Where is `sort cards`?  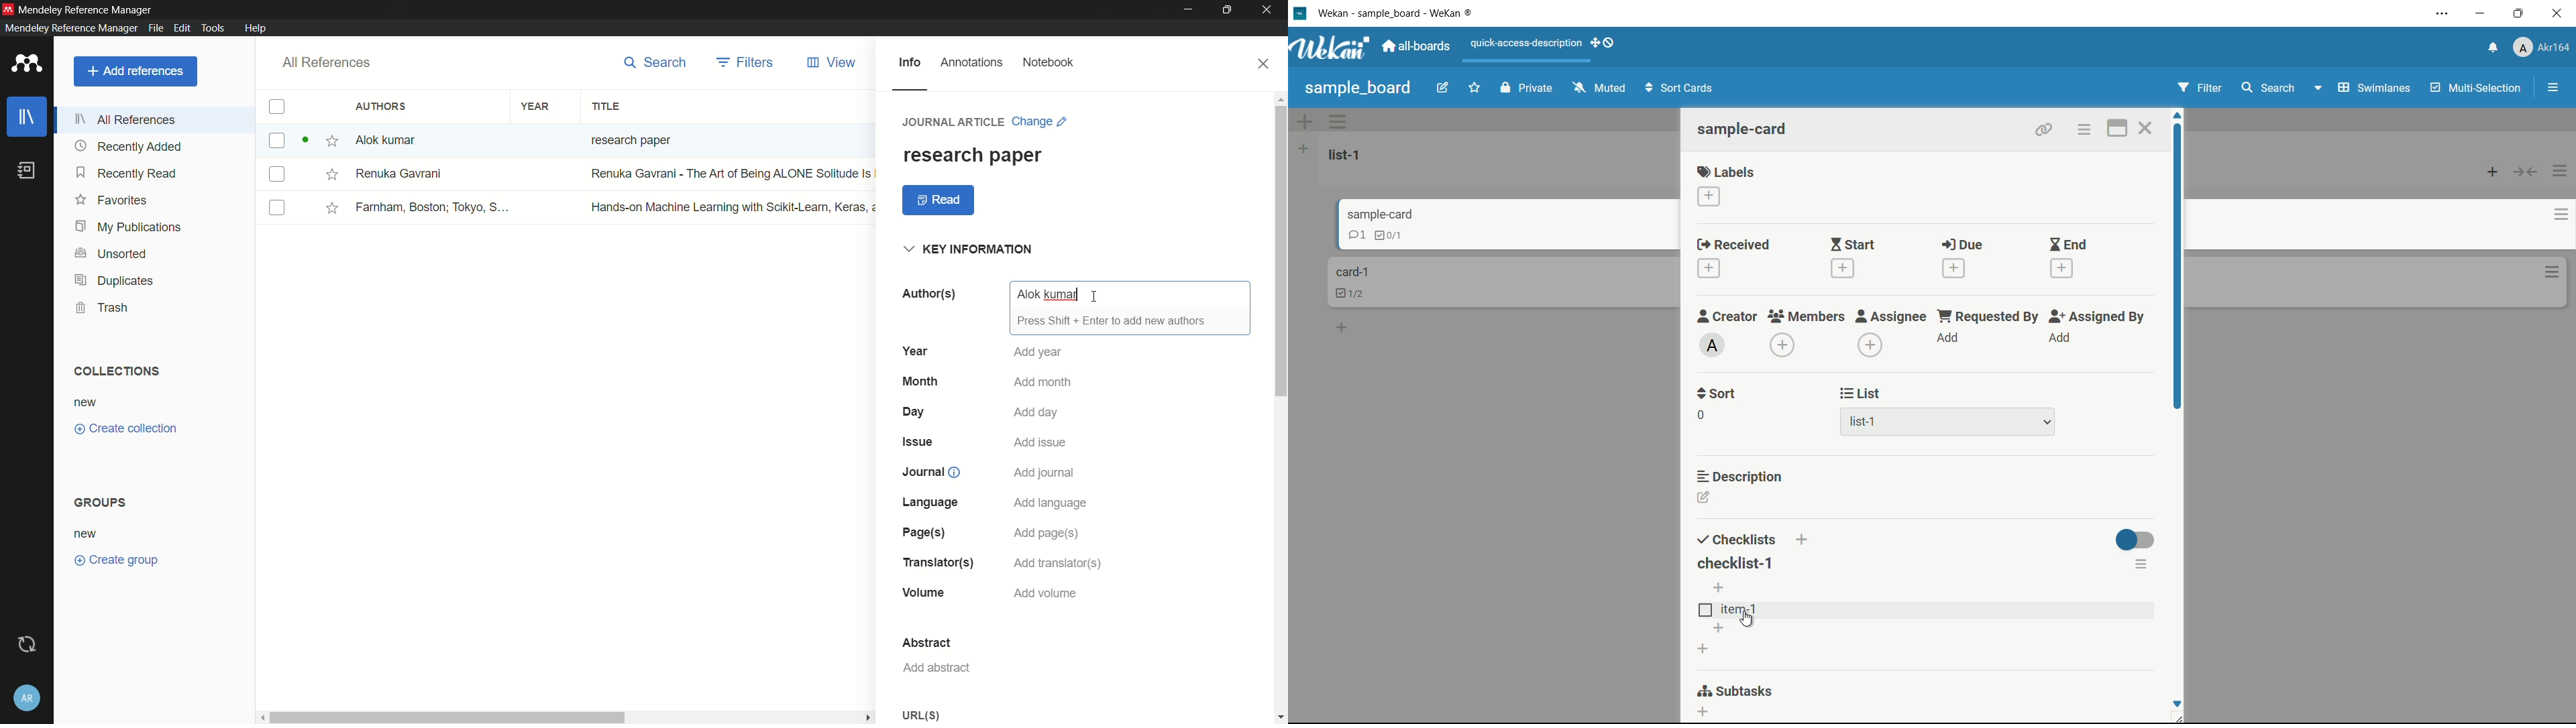 sort cards is located at coordinates (1681, 88).